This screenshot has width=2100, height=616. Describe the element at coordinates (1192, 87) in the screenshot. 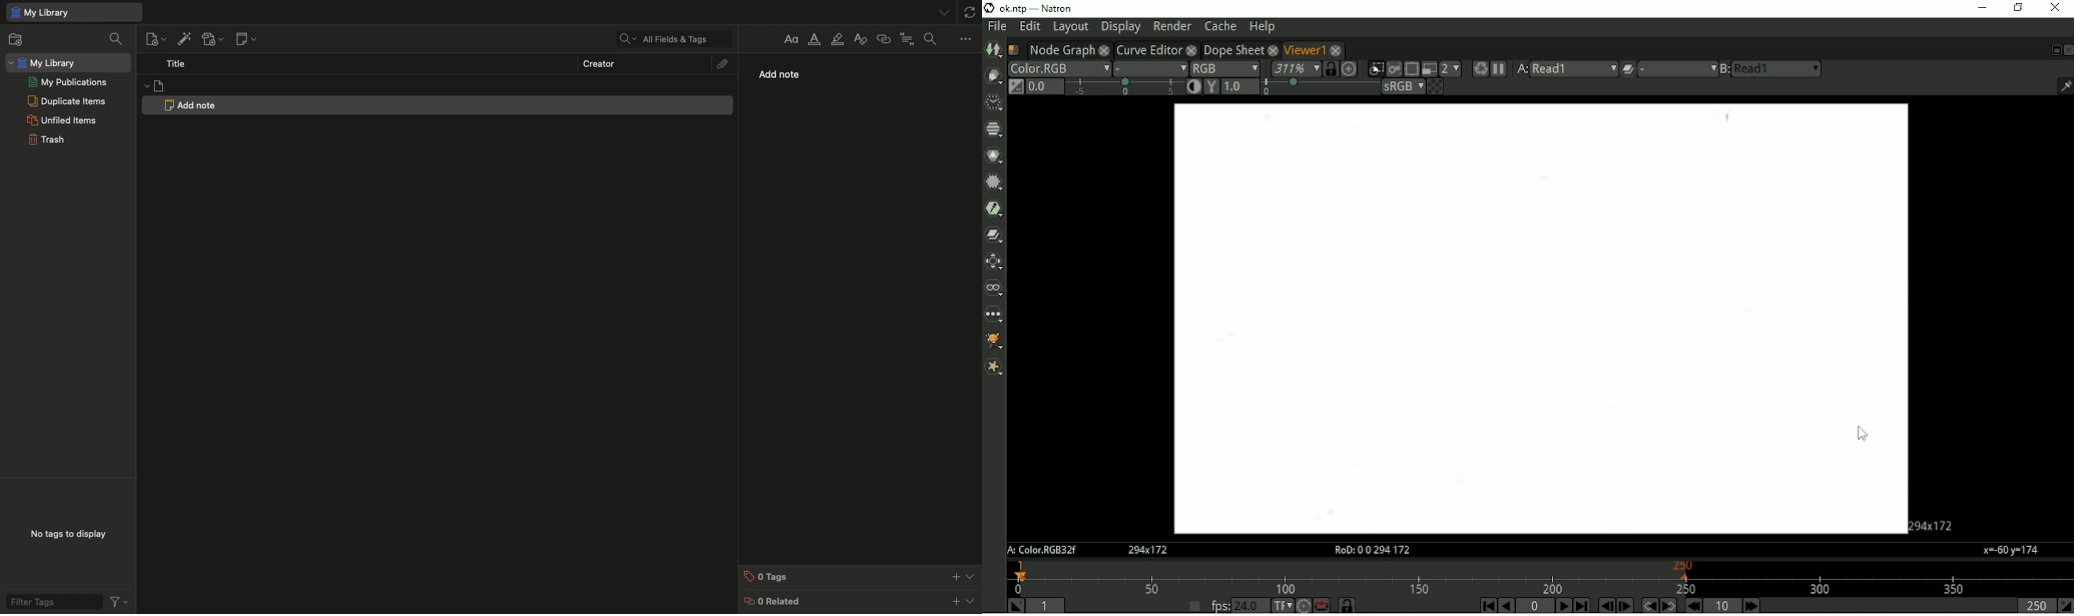

I see `Auto-contrast` at that location.